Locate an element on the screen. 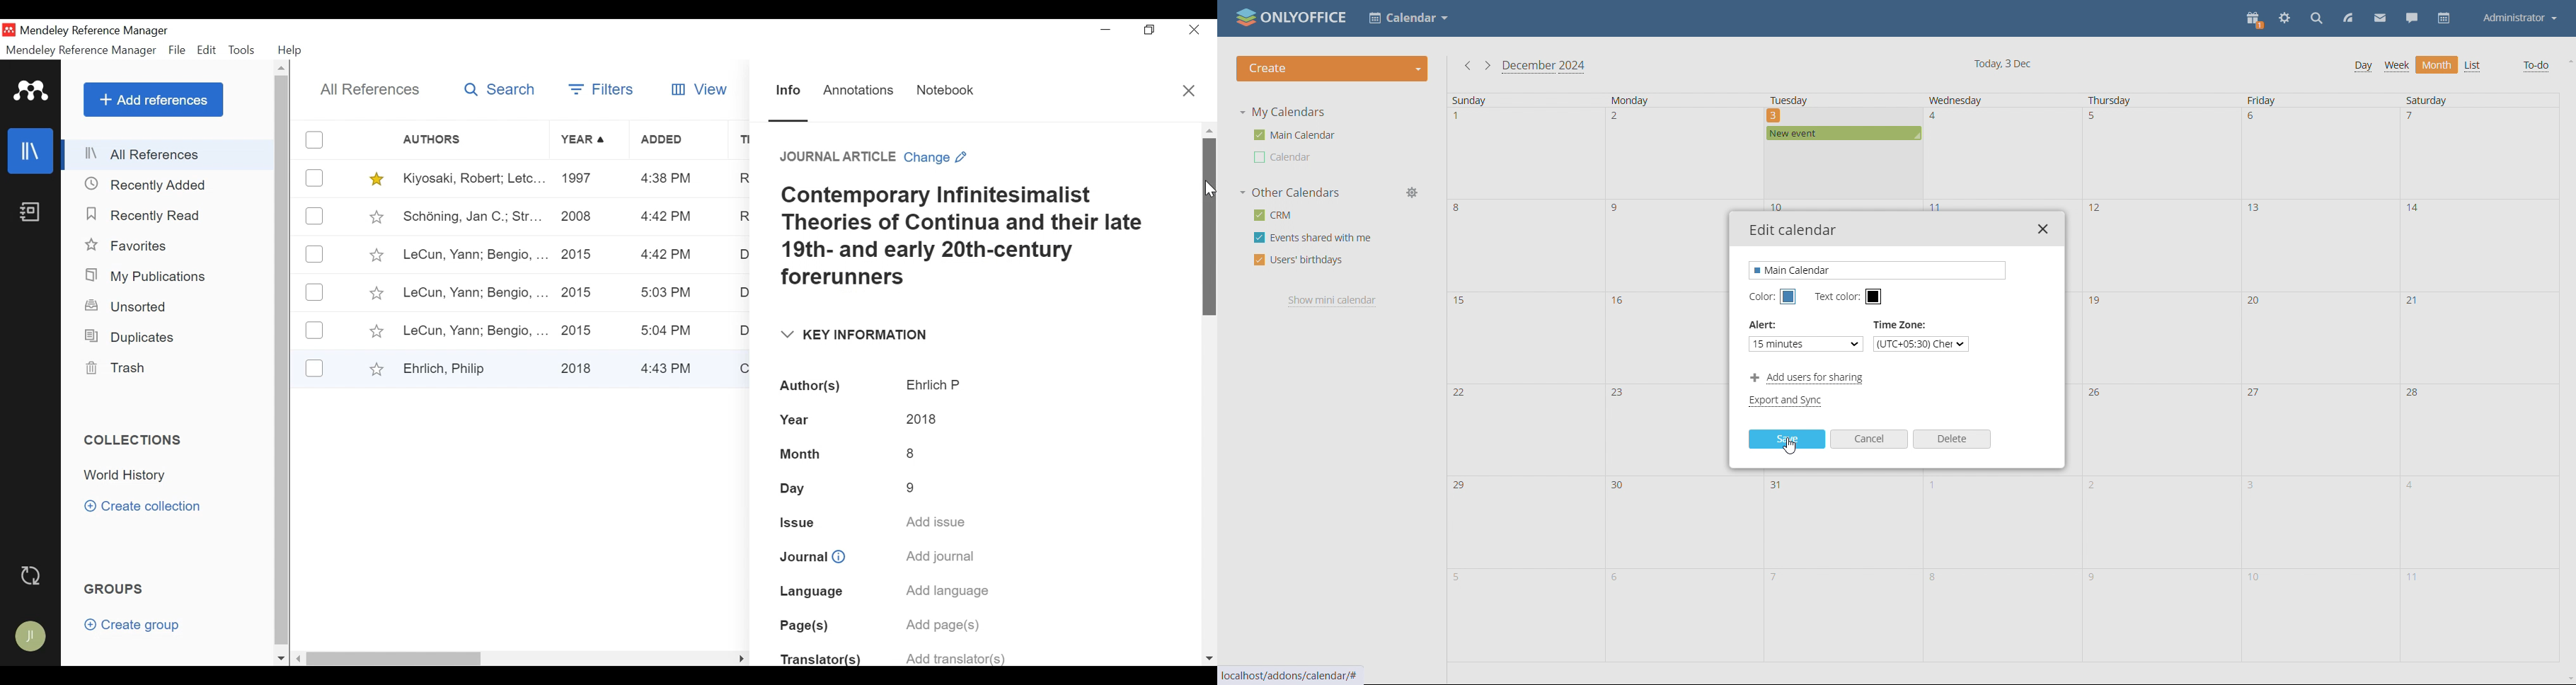 The image size is (2576, 700). date is located at coordinates (2004, 154).